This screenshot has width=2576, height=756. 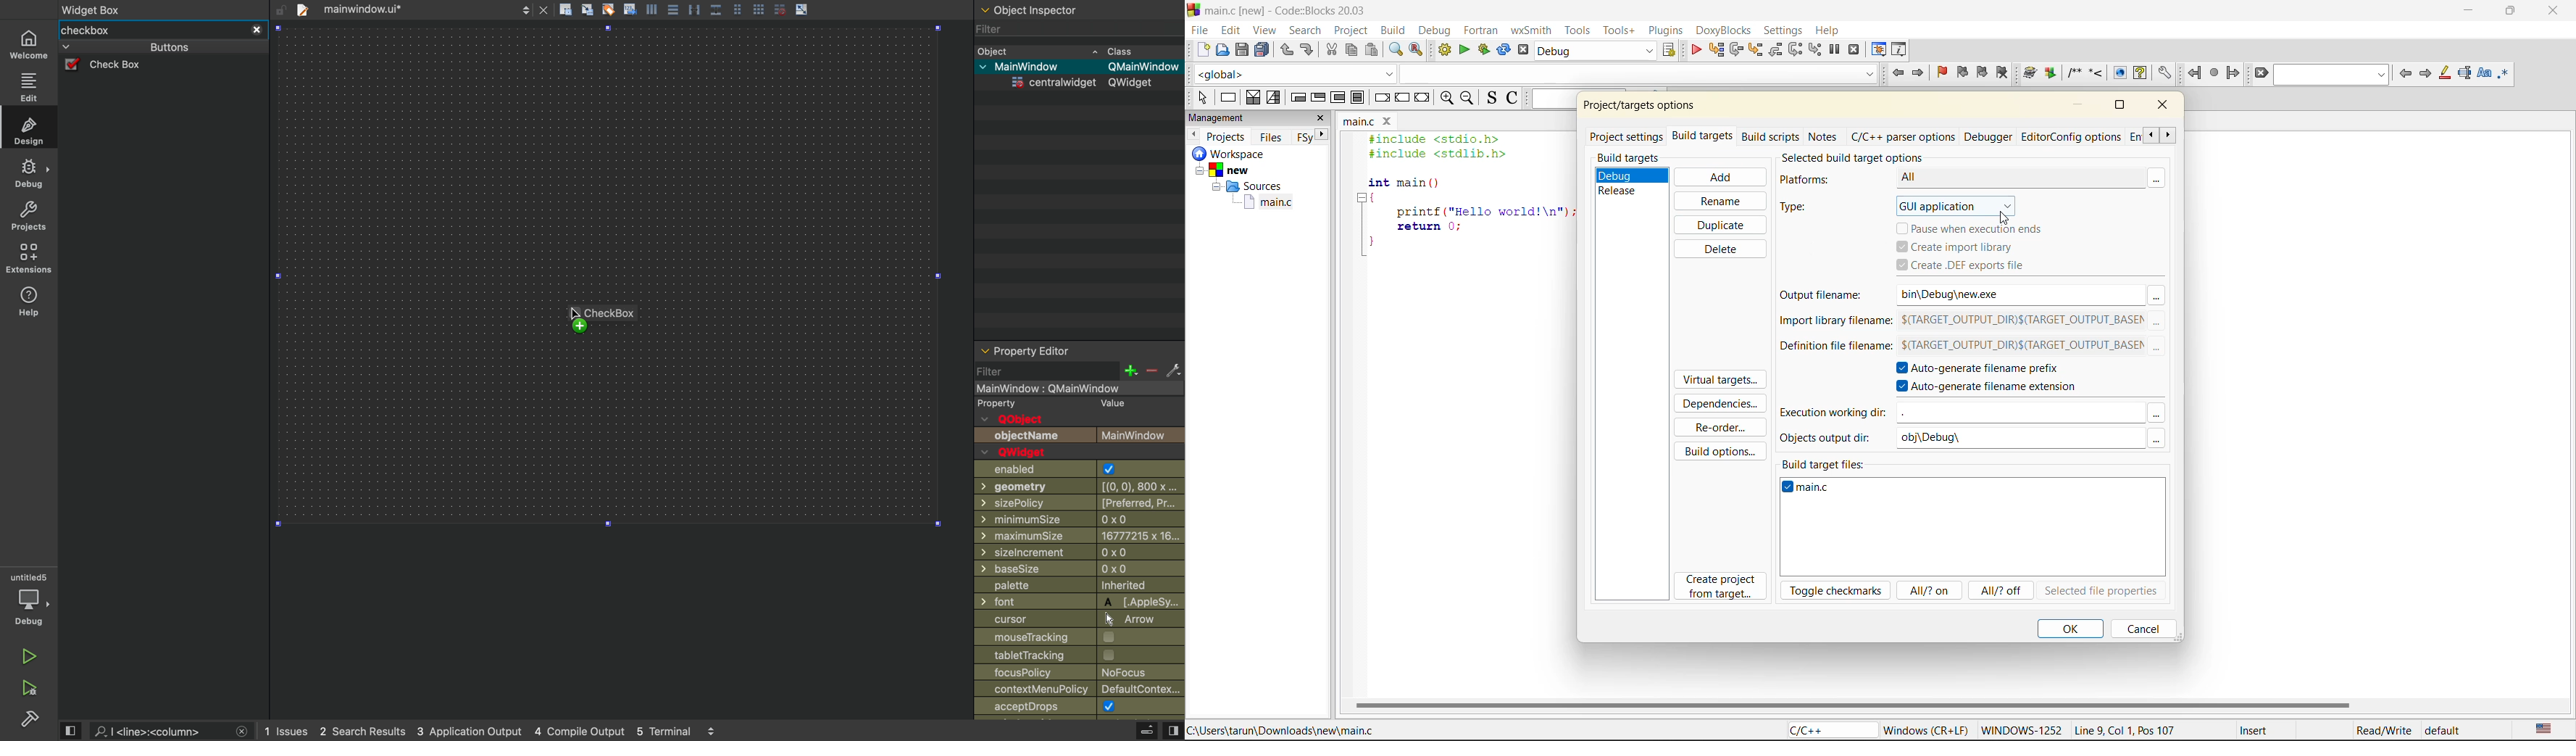 What do you see at coordinates (2168, 137) in the screenshot?
I see `scroll front` at bounding box center [2168, 137].